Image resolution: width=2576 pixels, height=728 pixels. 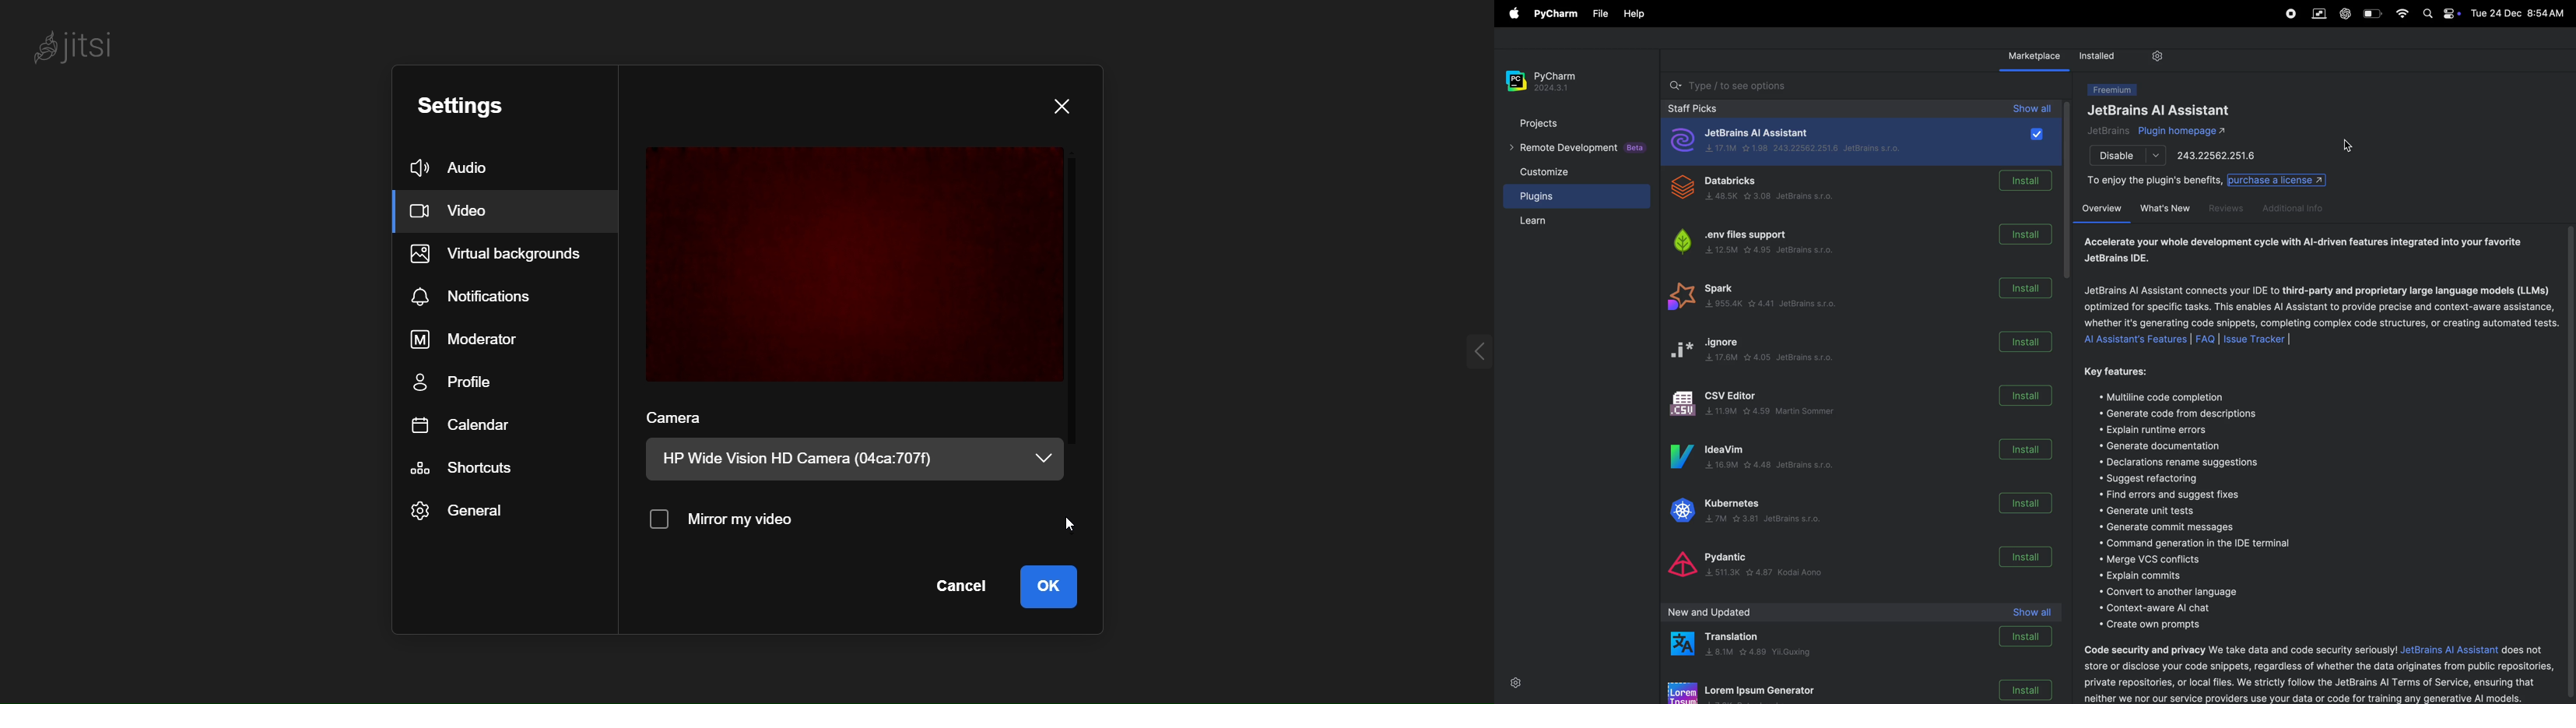 What do you see at coordinates (1757, 692) in the screenshot?
I see `loren ipsum generatot` at bounding box center [1757, 692].